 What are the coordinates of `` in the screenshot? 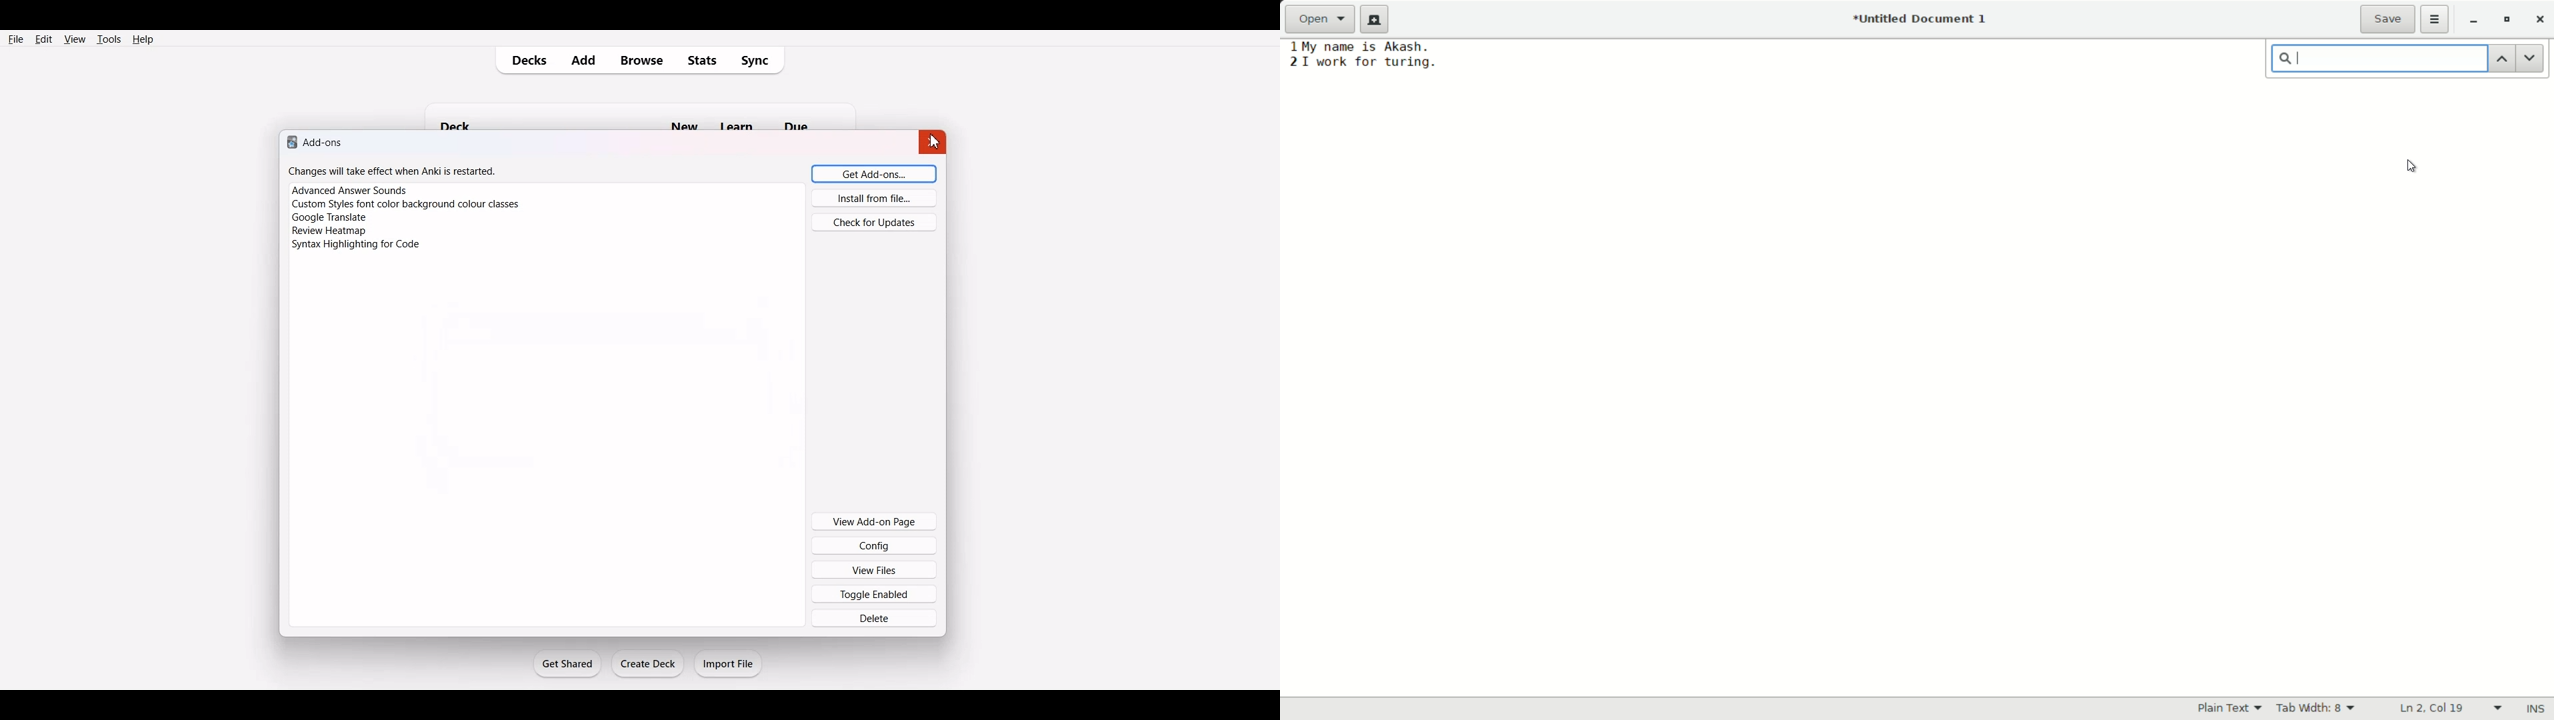 It's located at (808, 115).